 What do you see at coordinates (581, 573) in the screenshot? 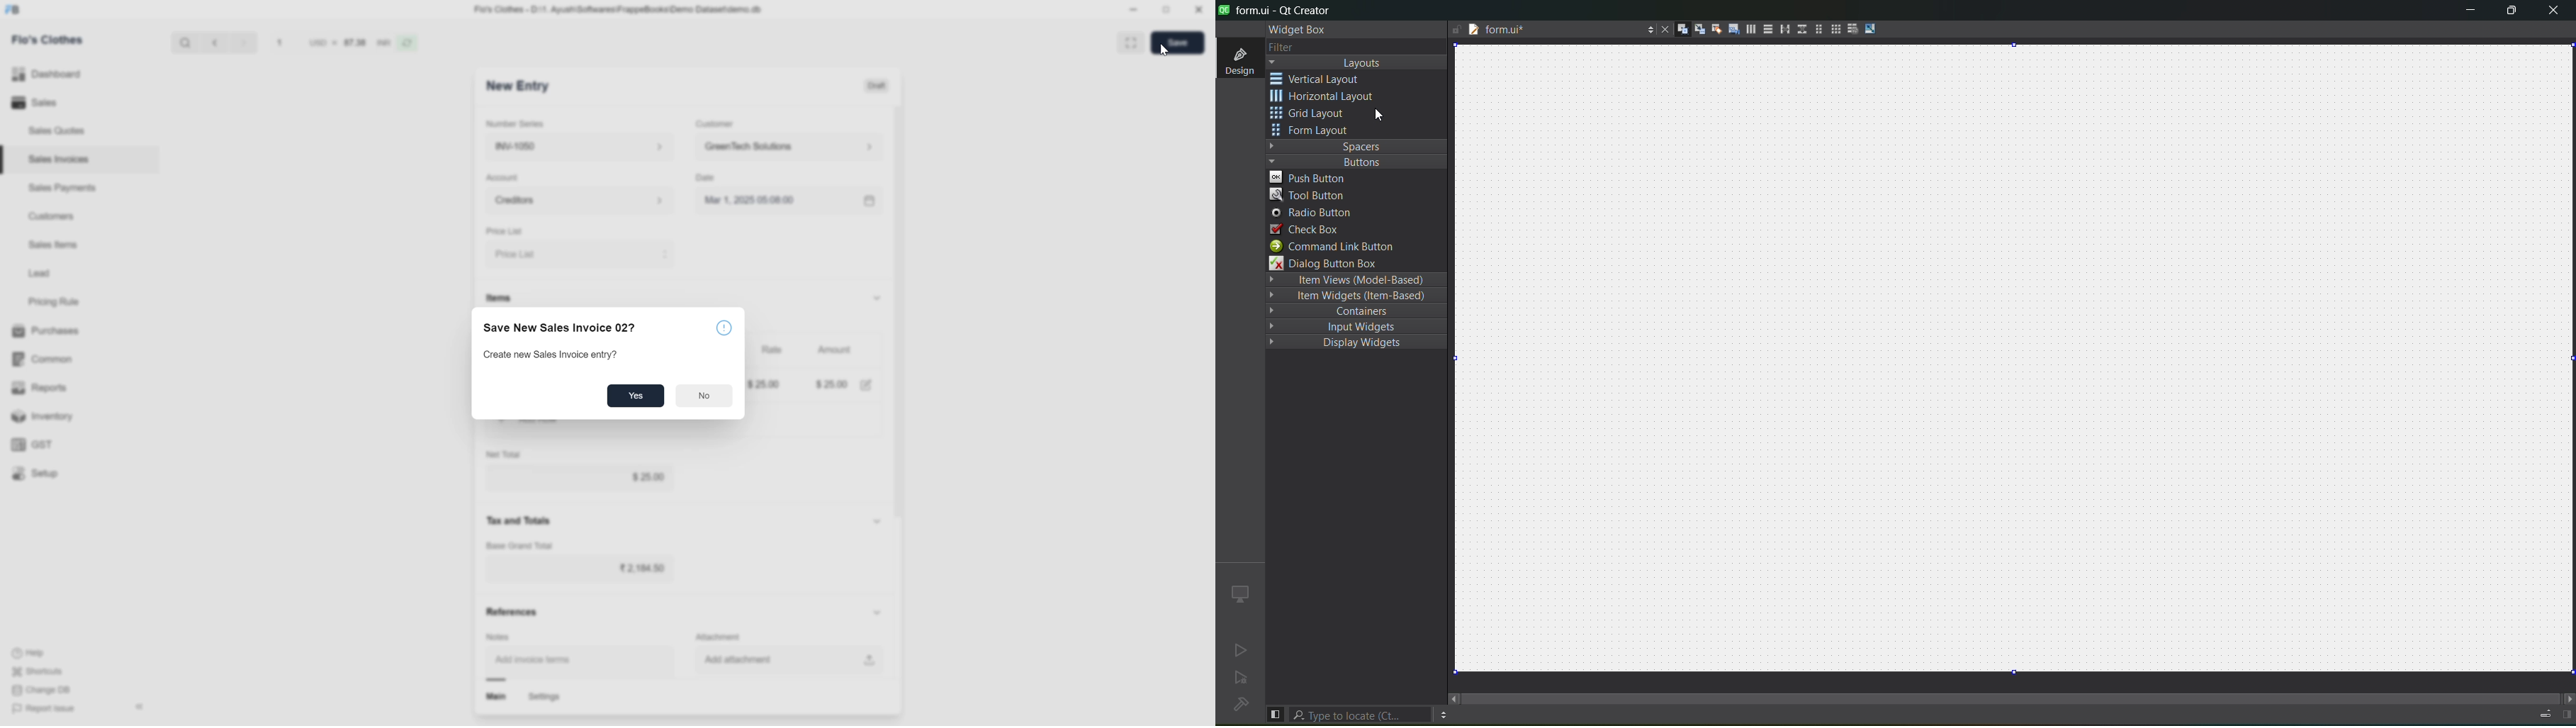
I see `tax input box` at bounding box center [581, 573].